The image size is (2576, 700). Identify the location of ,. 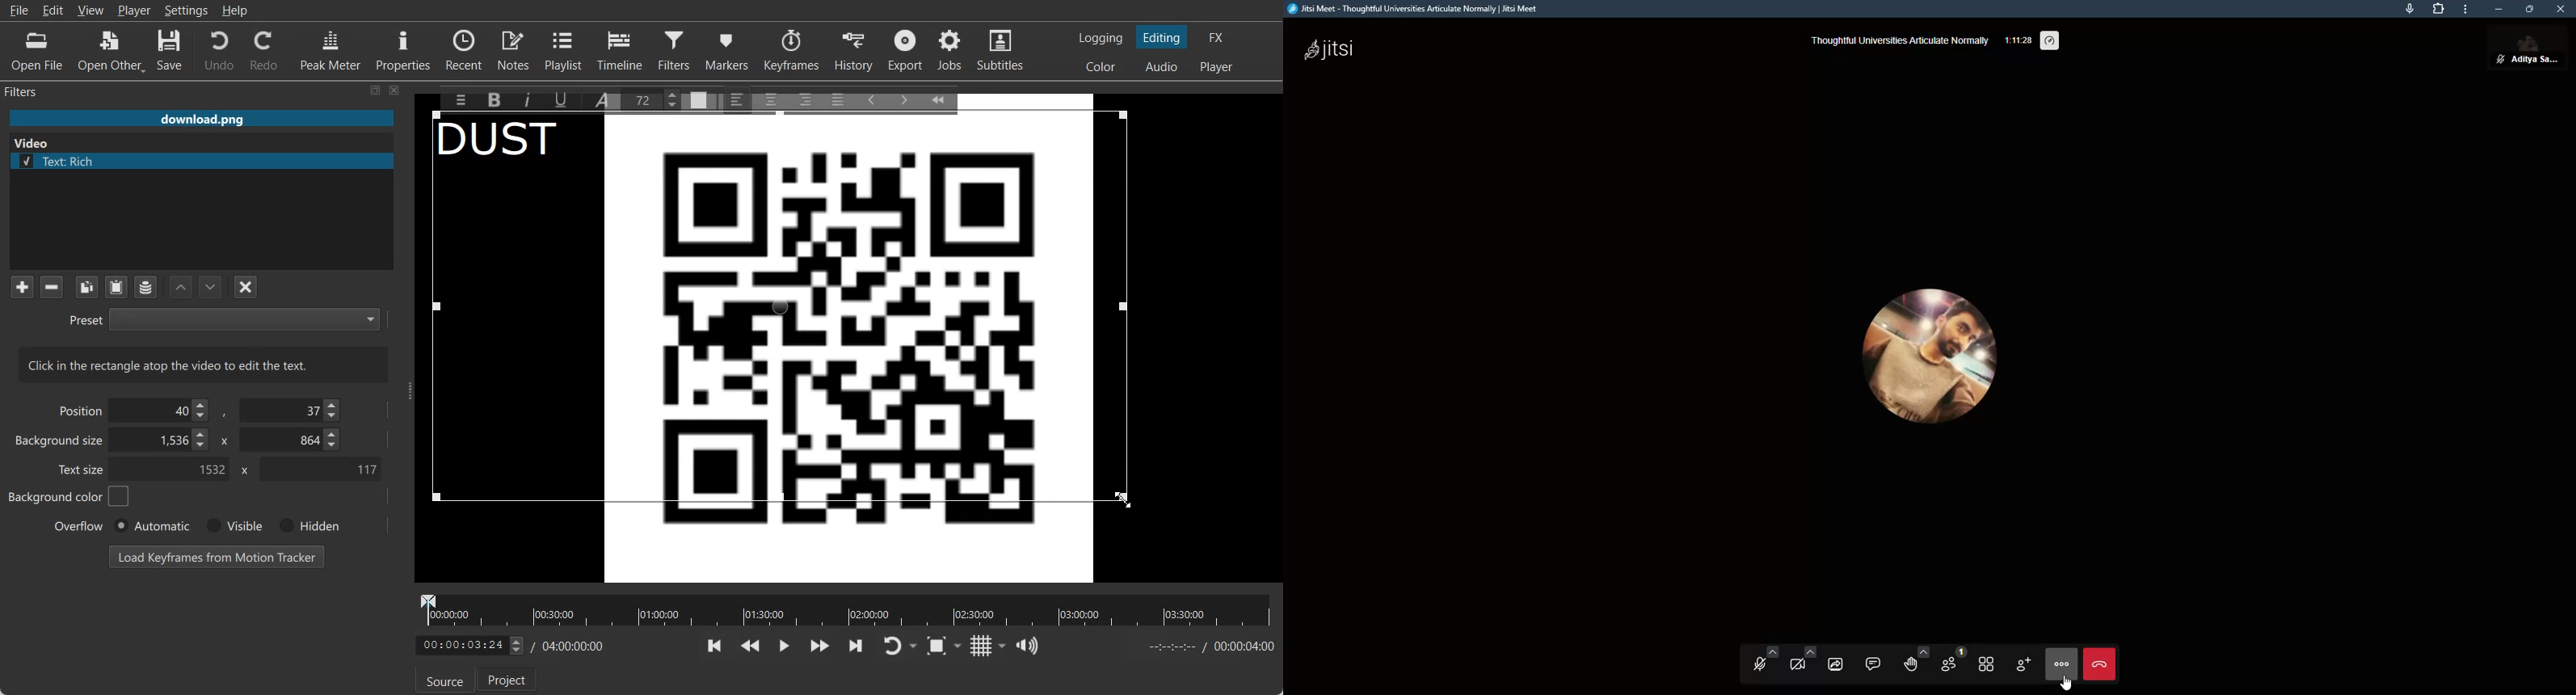
(225, 414).